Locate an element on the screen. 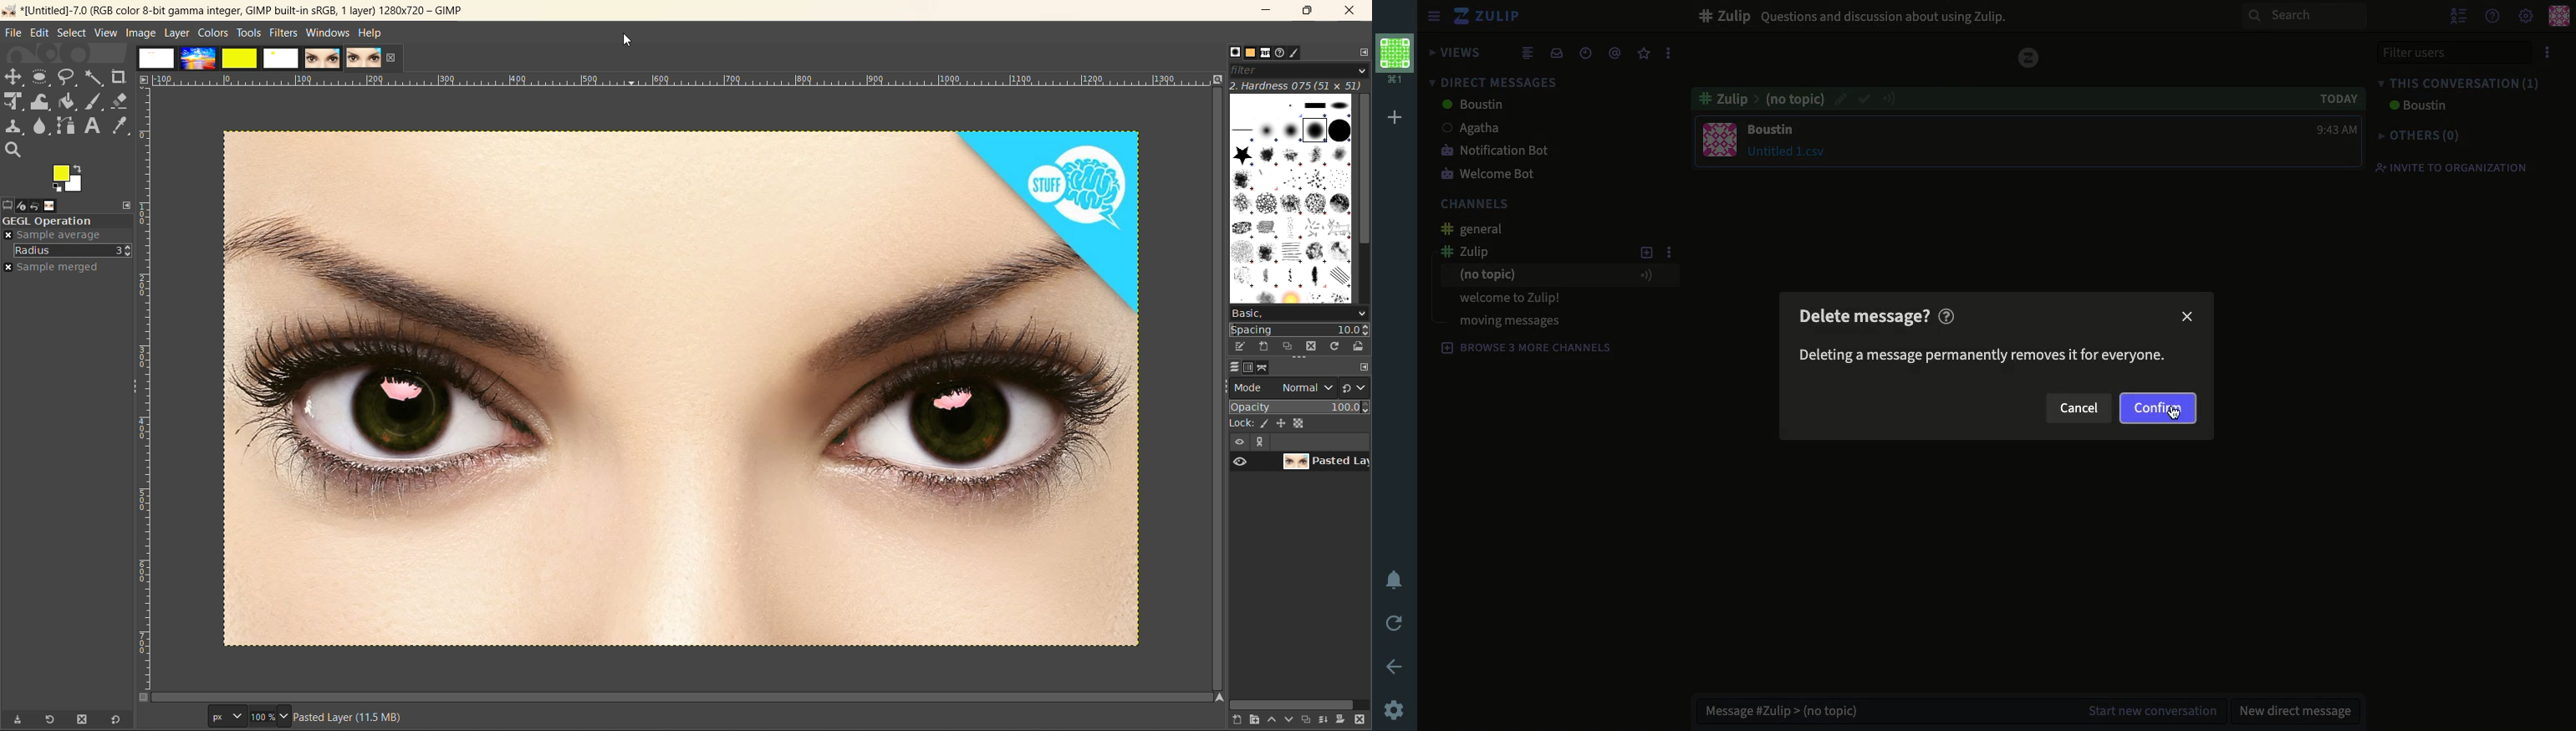  9:43 AM is located at coordinates (2329, 130).